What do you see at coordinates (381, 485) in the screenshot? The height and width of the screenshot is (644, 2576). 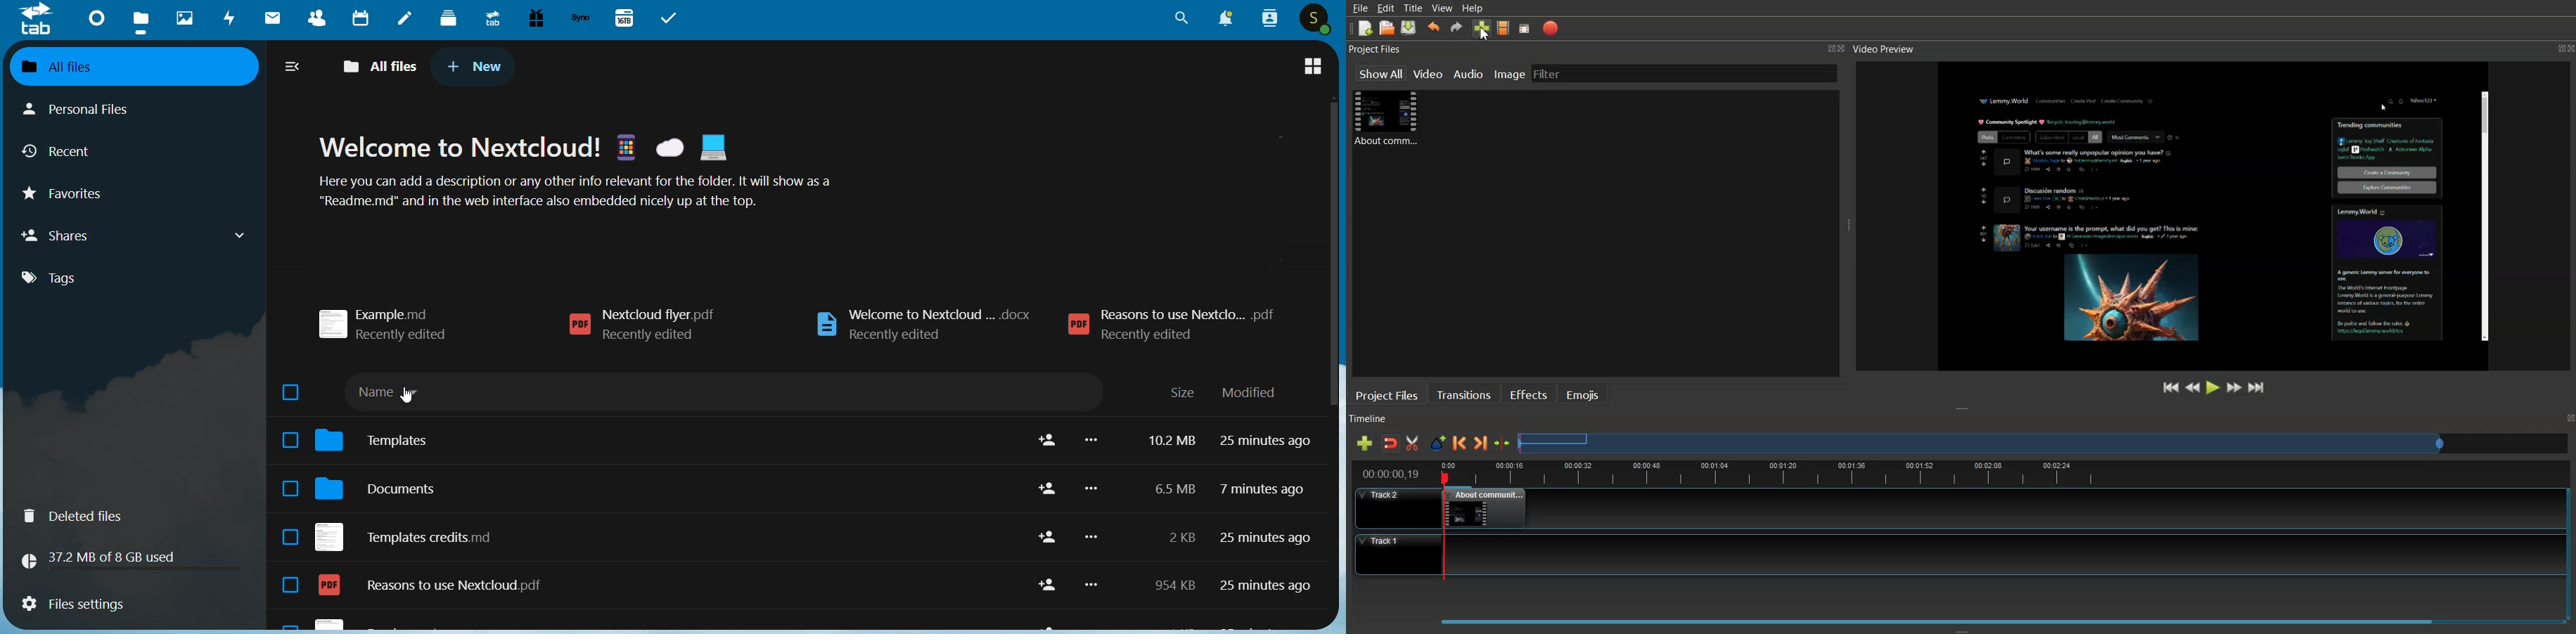 I see `documents` at bounding box center [381, 485].